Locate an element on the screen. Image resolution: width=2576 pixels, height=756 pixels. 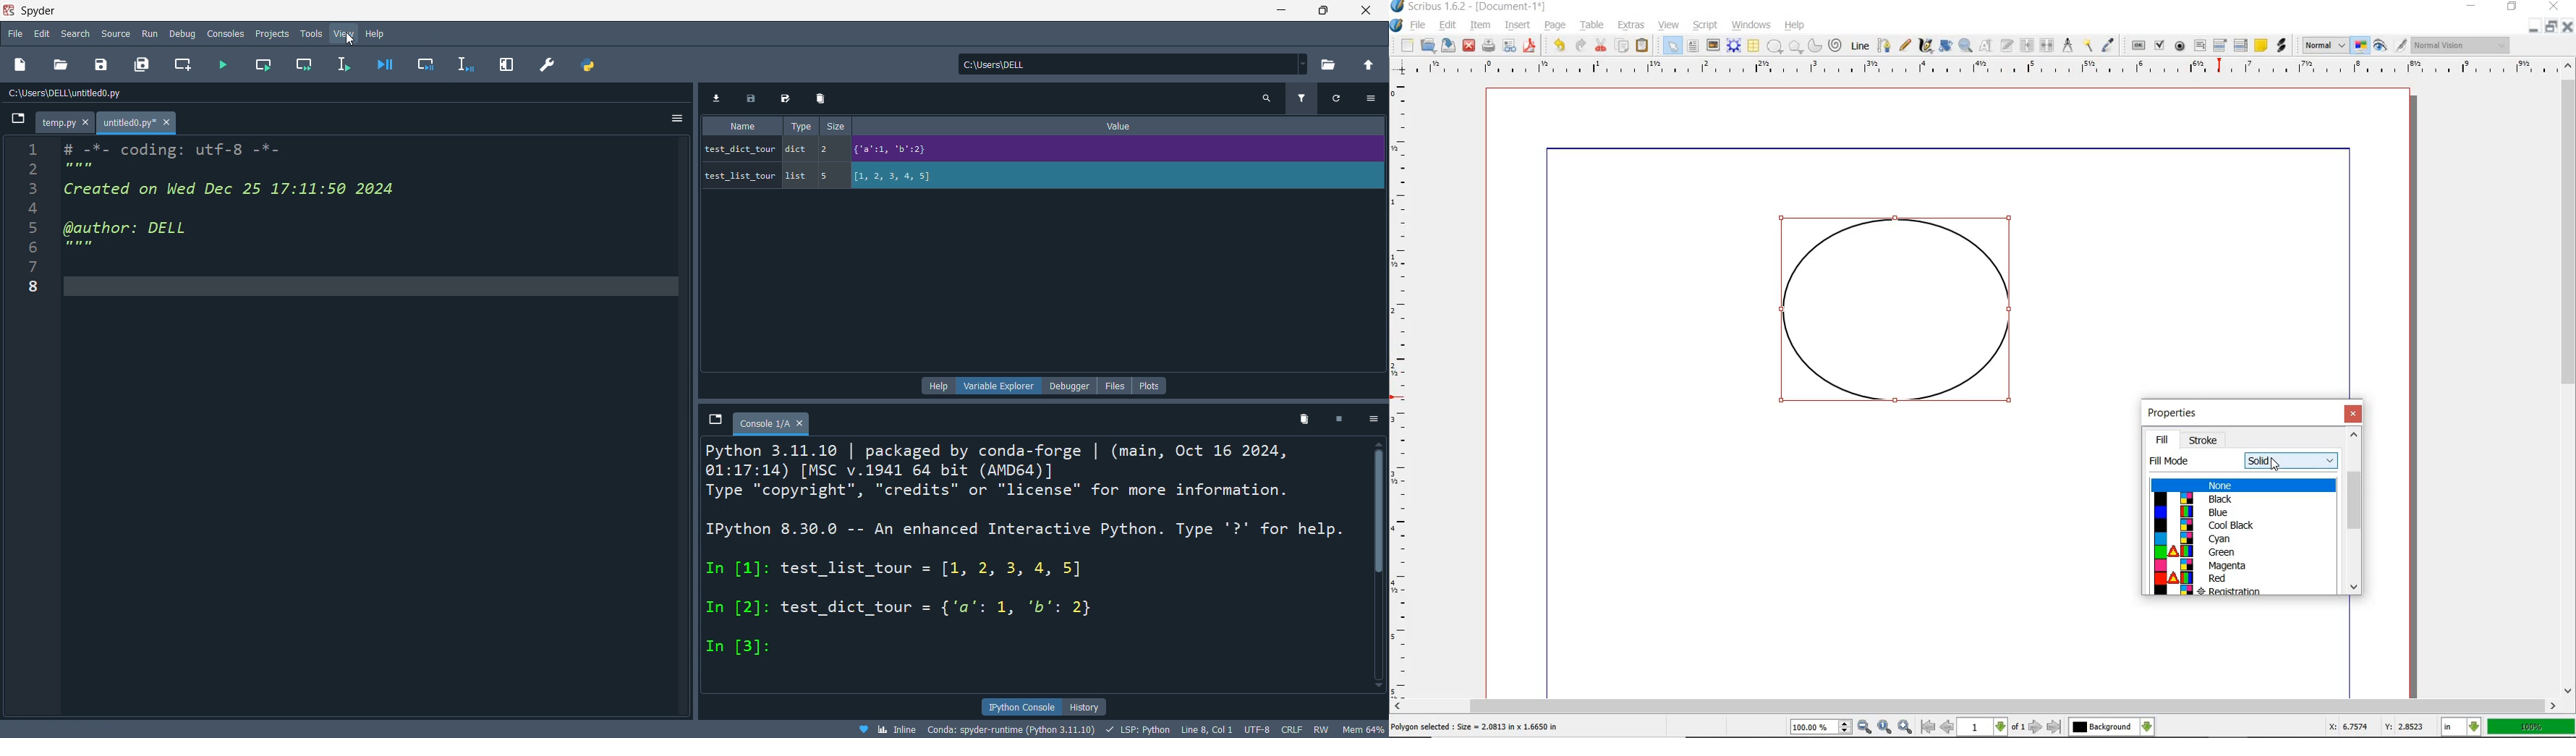
run file is located at coordinates (223, 65).